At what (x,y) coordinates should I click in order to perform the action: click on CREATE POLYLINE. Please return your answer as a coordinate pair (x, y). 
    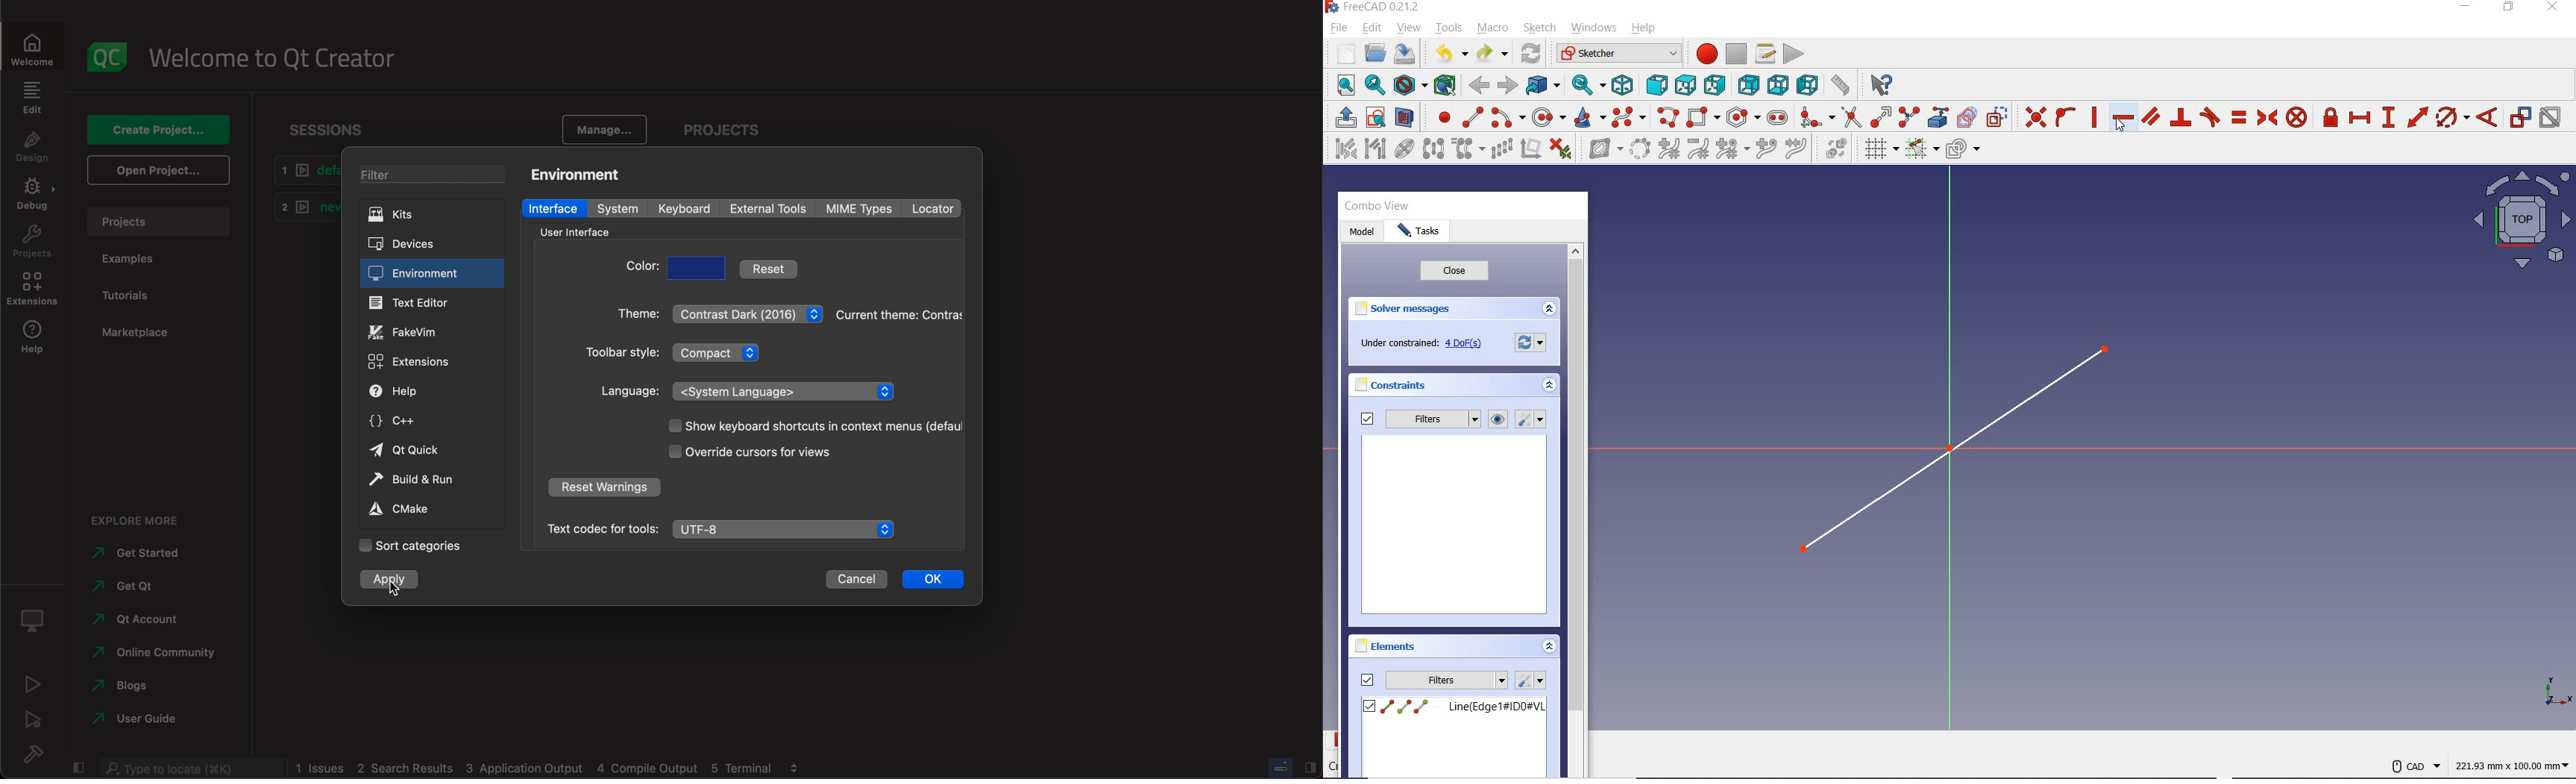
    Looking at the image, I should click on (1667, 117).